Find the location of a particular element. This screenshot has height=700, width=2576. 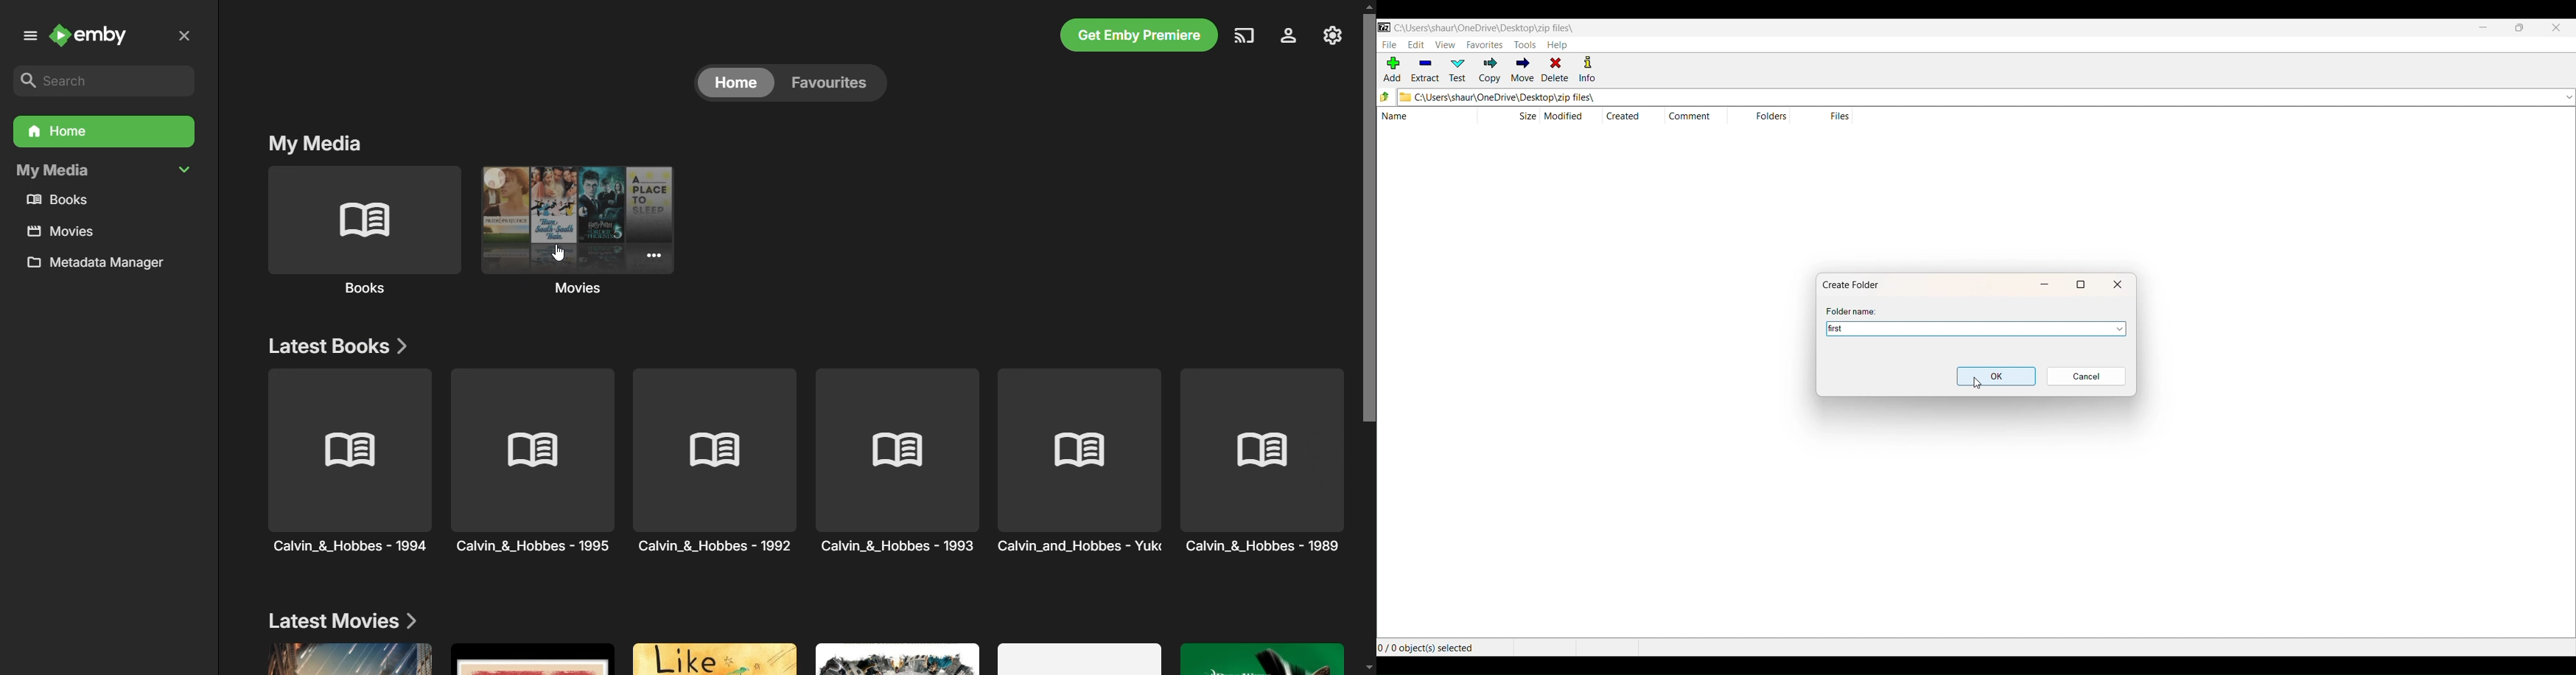

cursor is located at coordinates (558, 255).